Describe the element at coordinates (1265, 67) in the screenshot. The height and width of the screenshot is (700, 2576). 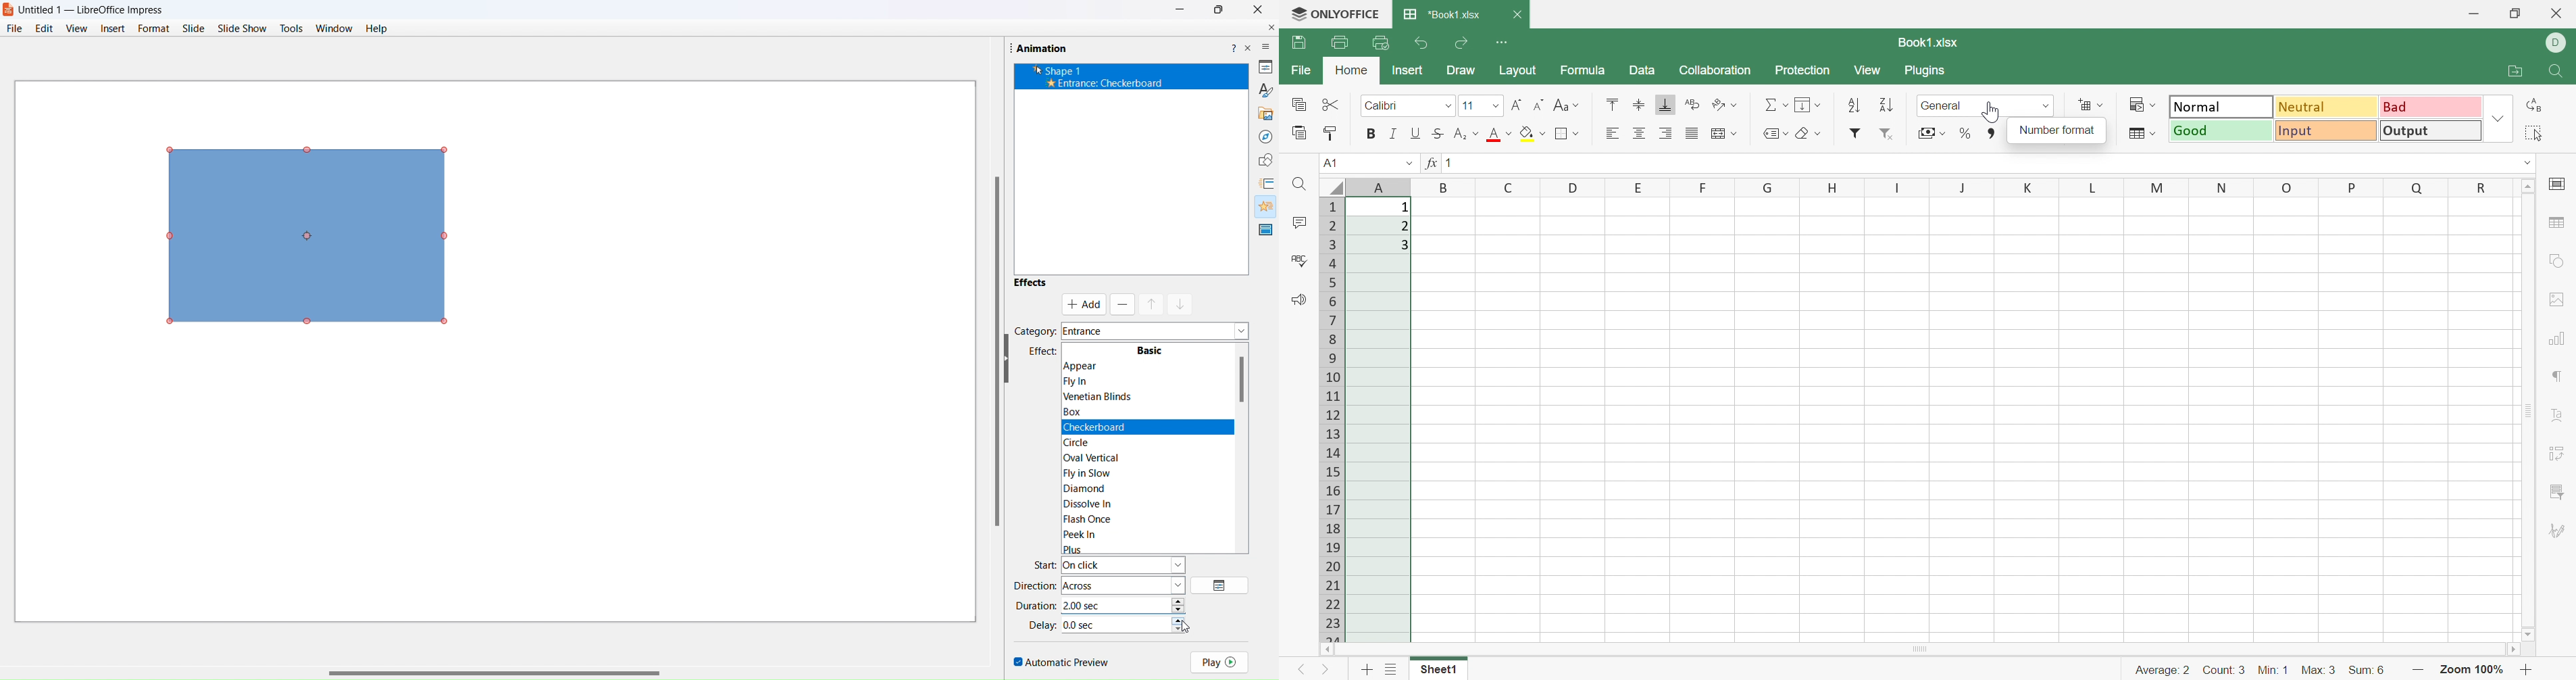
I see `properties` at that location.